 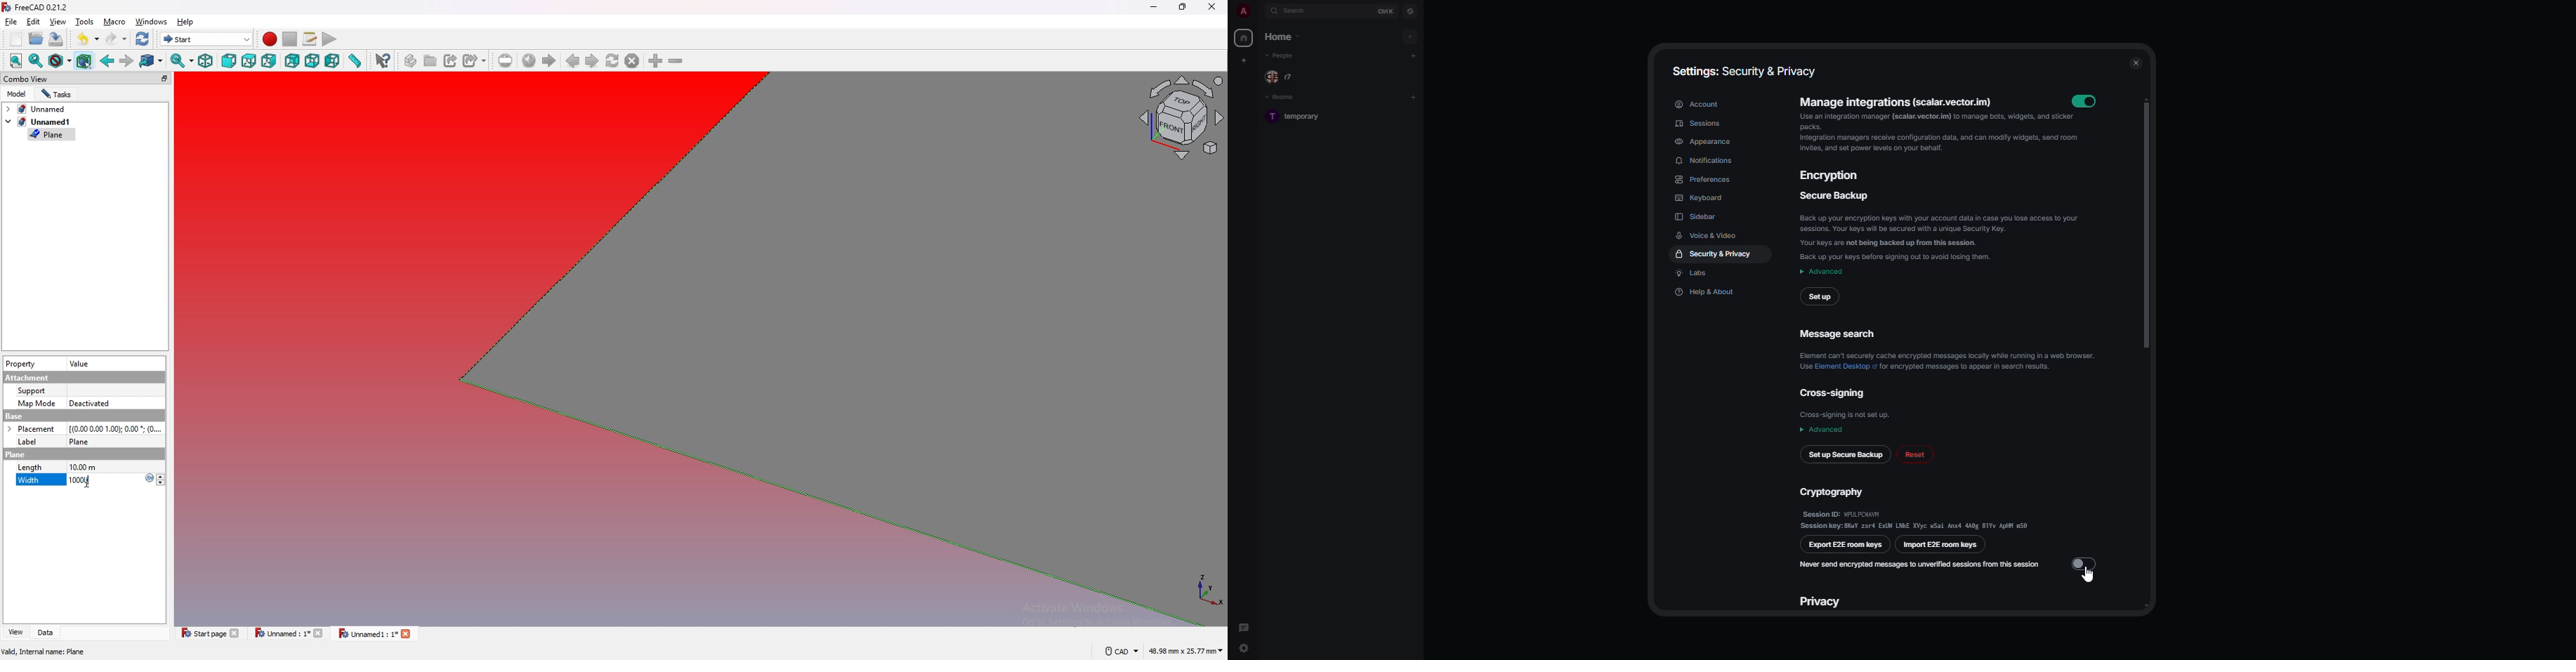 I want to click on sync view, so click(x=182, y=60).